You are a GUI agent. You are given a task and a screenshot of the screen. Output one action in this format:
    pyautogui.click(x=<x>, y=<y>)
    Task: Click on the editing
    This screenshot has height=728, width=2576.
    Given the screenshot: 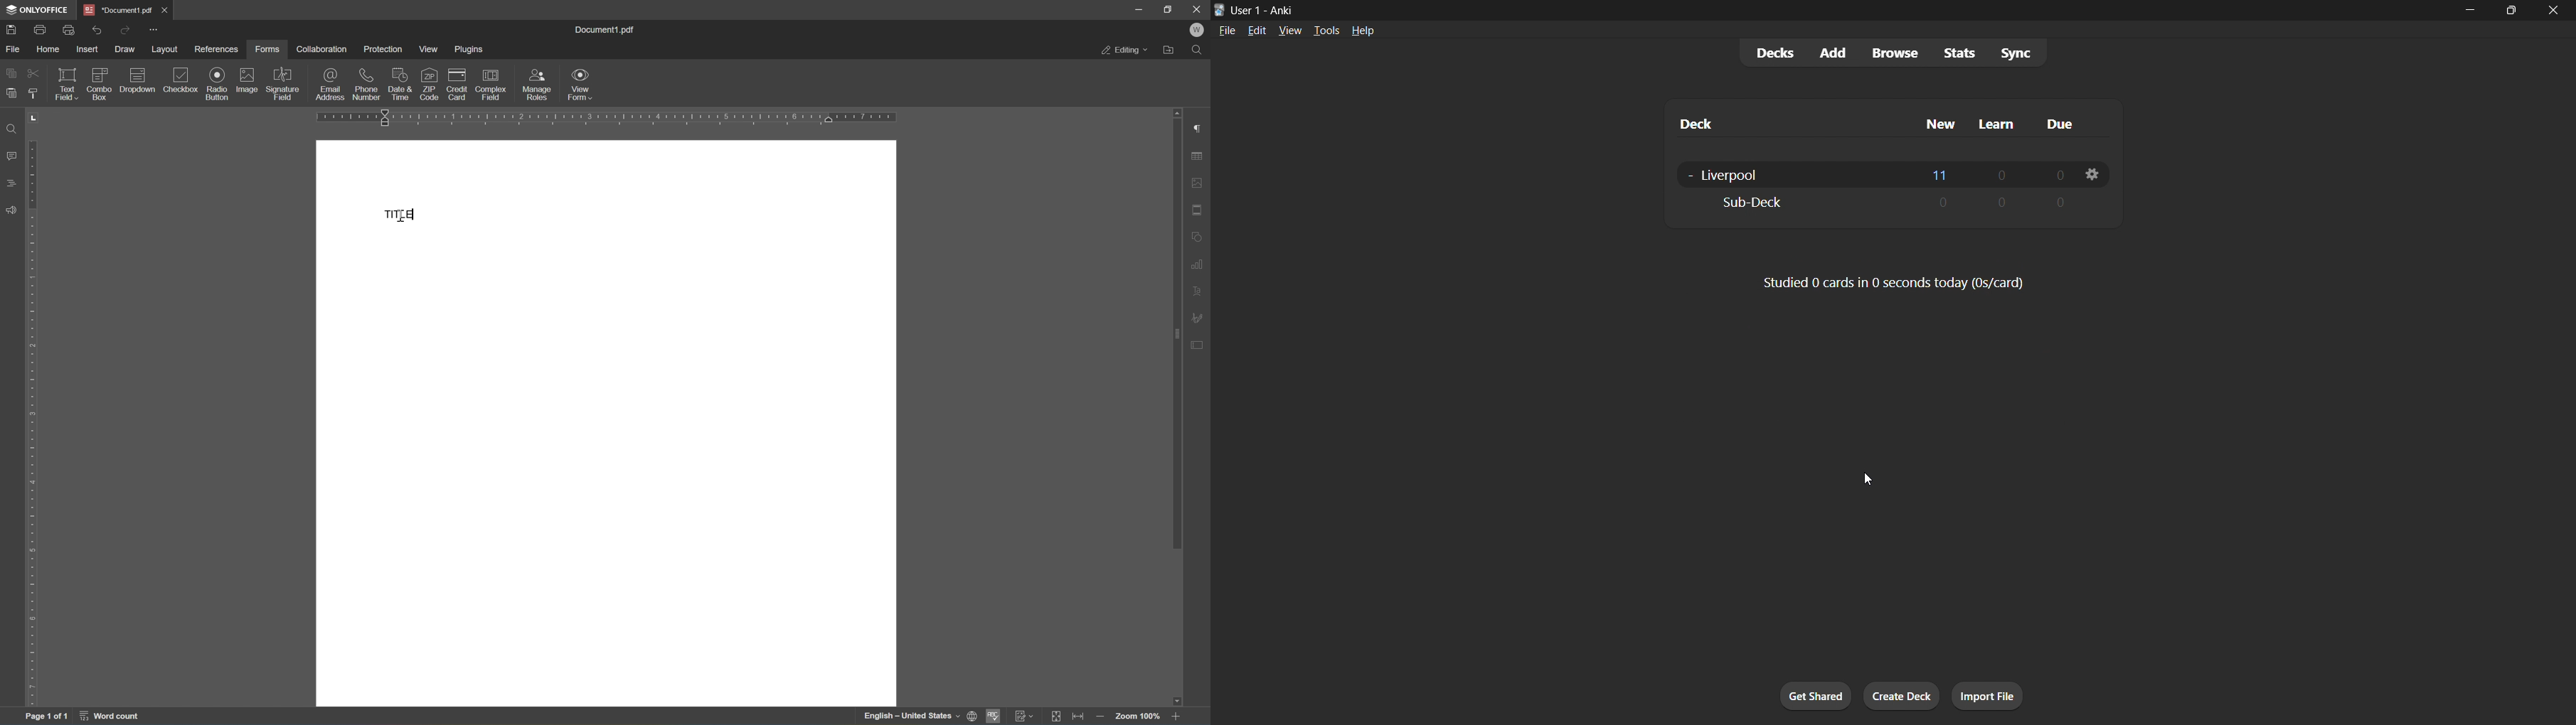 What is the action you would take?
    pyautogui.click(x=1123, y=51)
    